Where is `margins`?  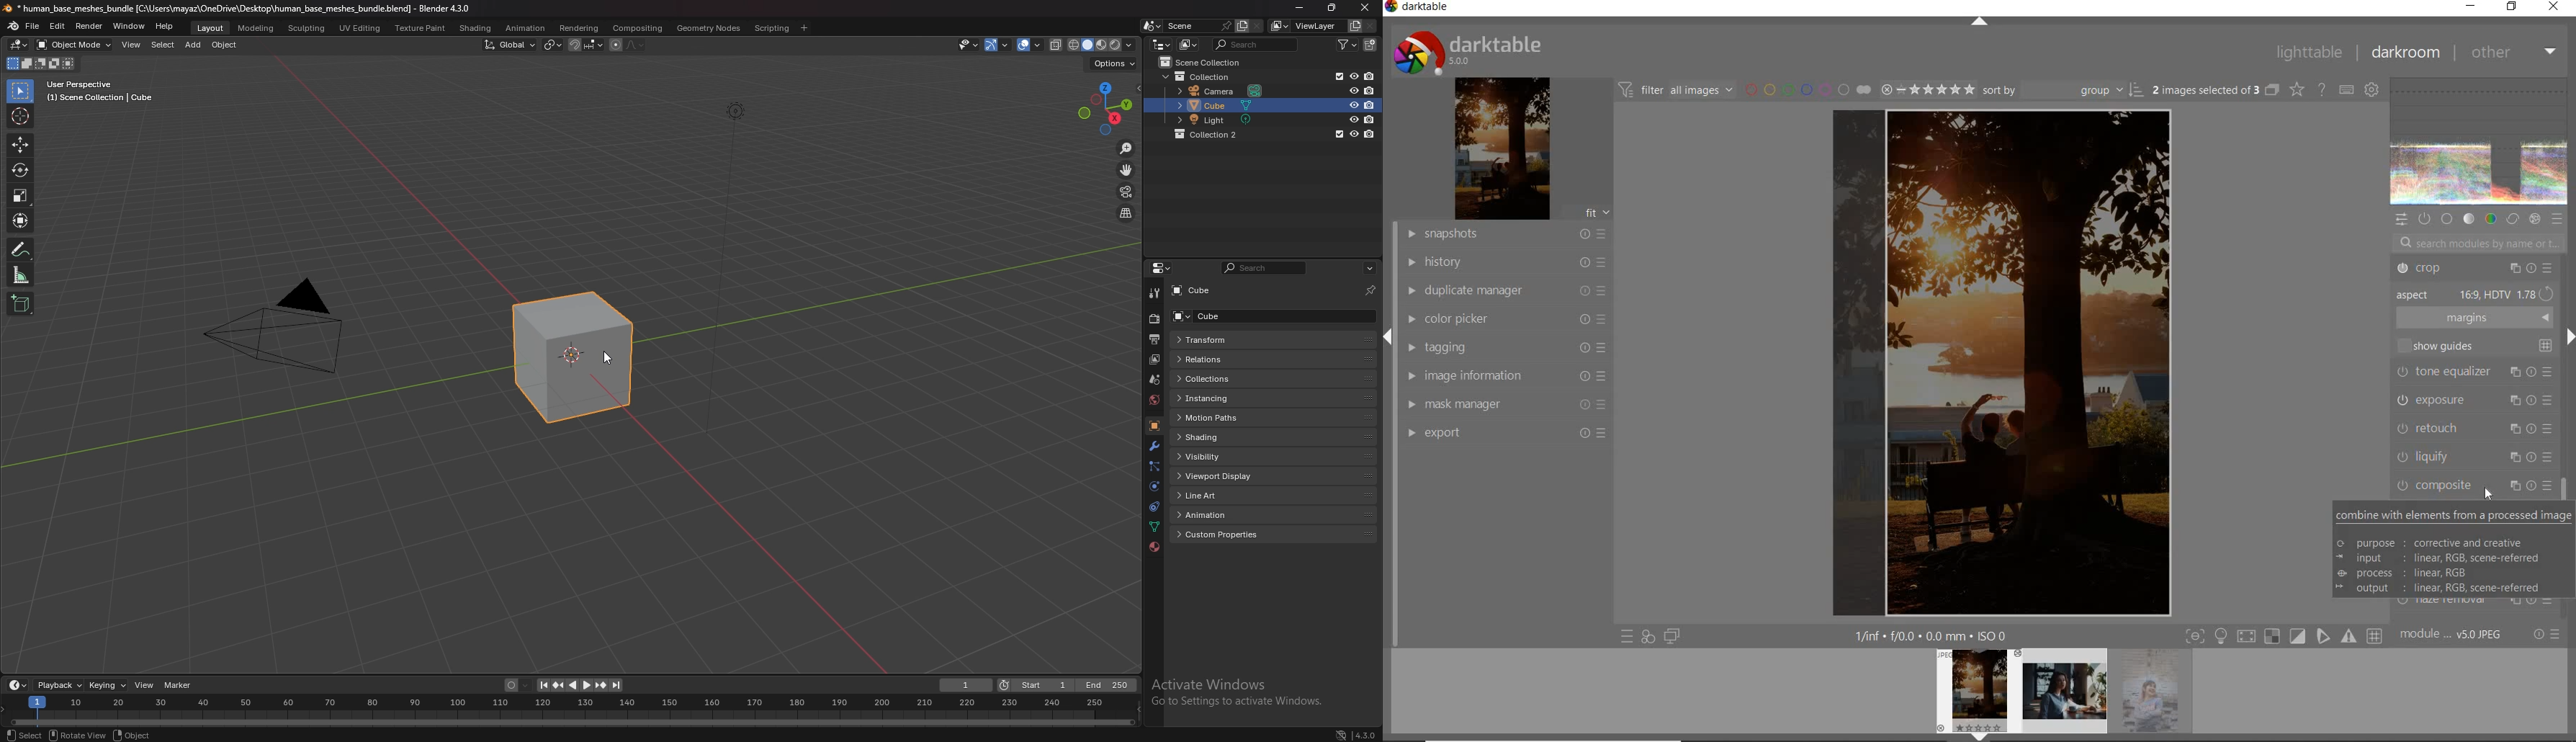
margins is located at coordinates (2479, 317).